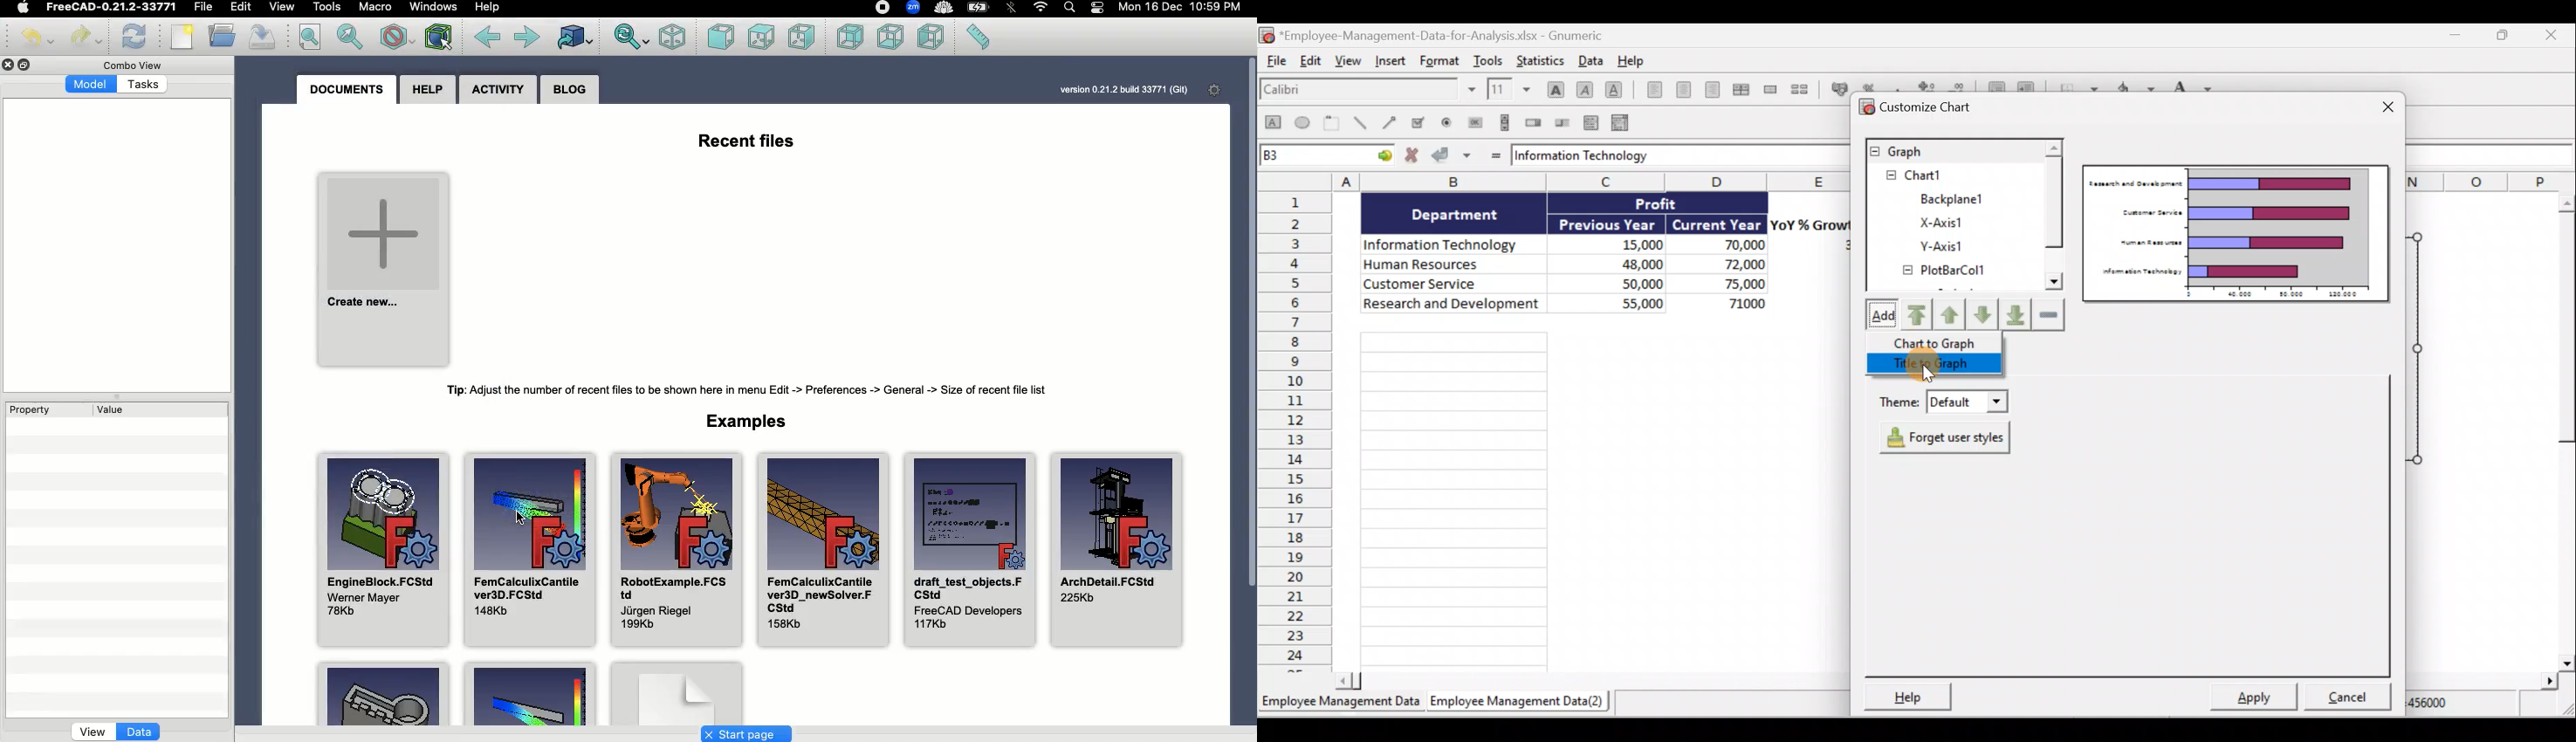 The width and height of the screenshot is (2576, 756). I want to click on Measure, so click(981, 37).